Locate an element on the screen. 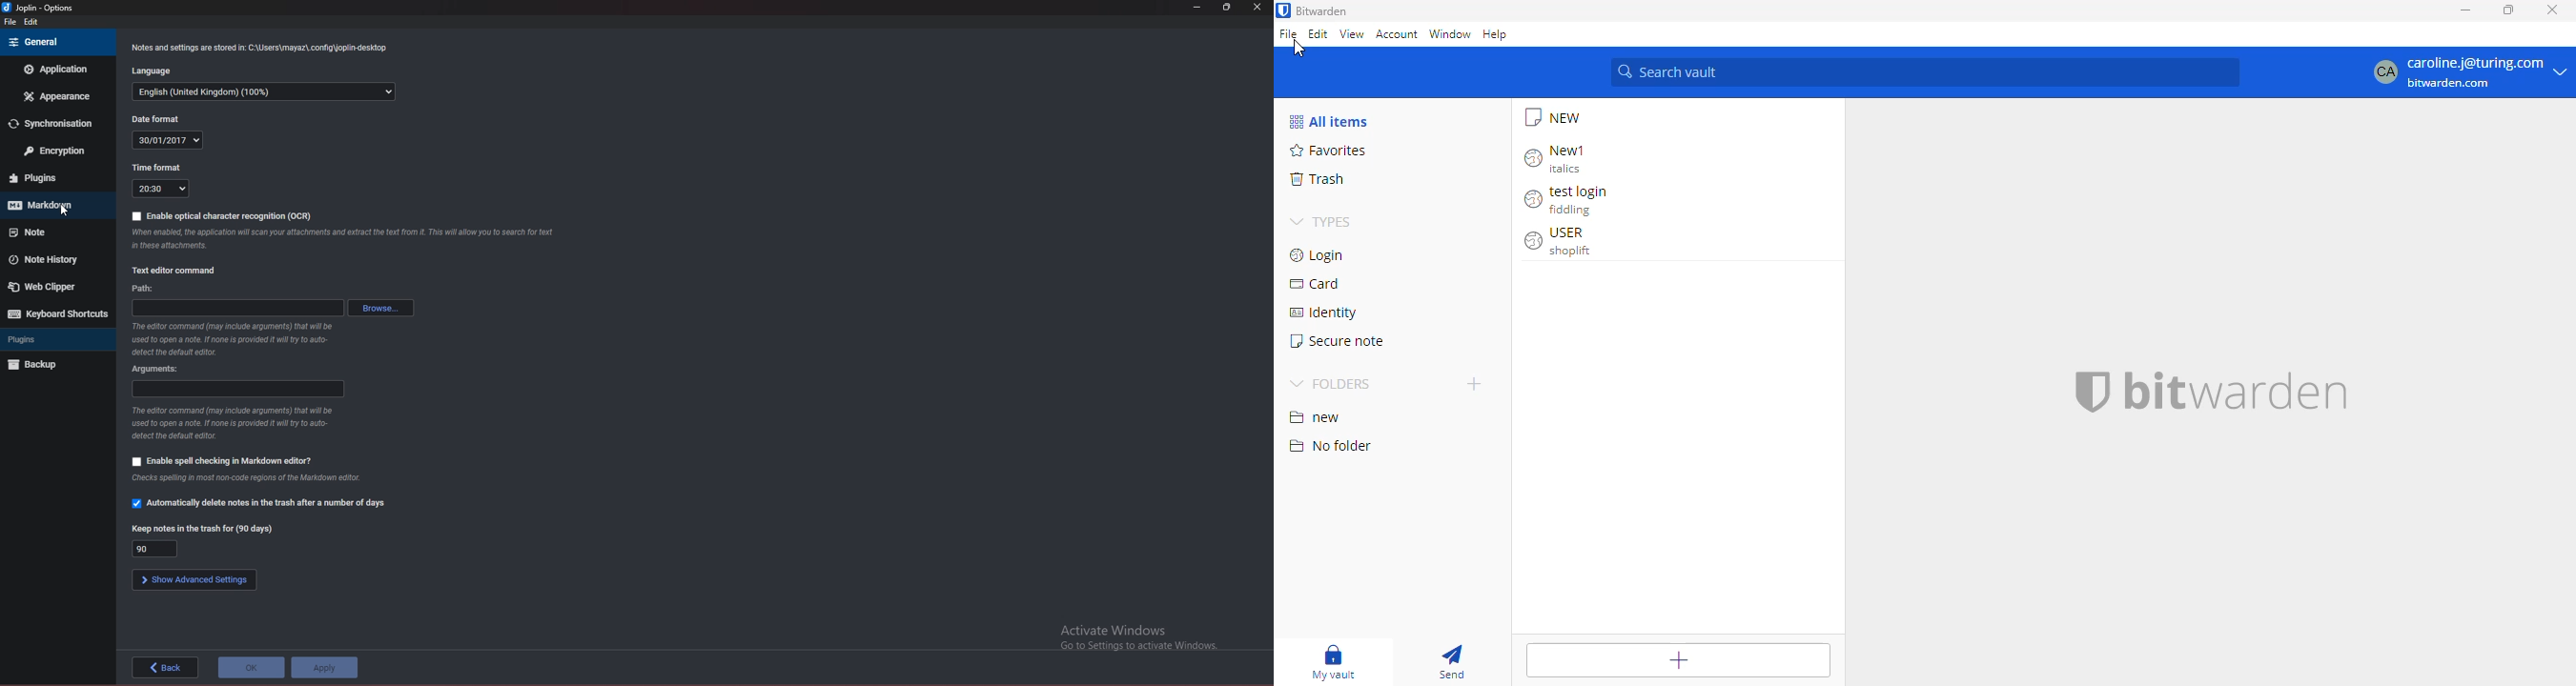 The image size is (2576, 700). bitwarden is located at coordinates (2203, 392).